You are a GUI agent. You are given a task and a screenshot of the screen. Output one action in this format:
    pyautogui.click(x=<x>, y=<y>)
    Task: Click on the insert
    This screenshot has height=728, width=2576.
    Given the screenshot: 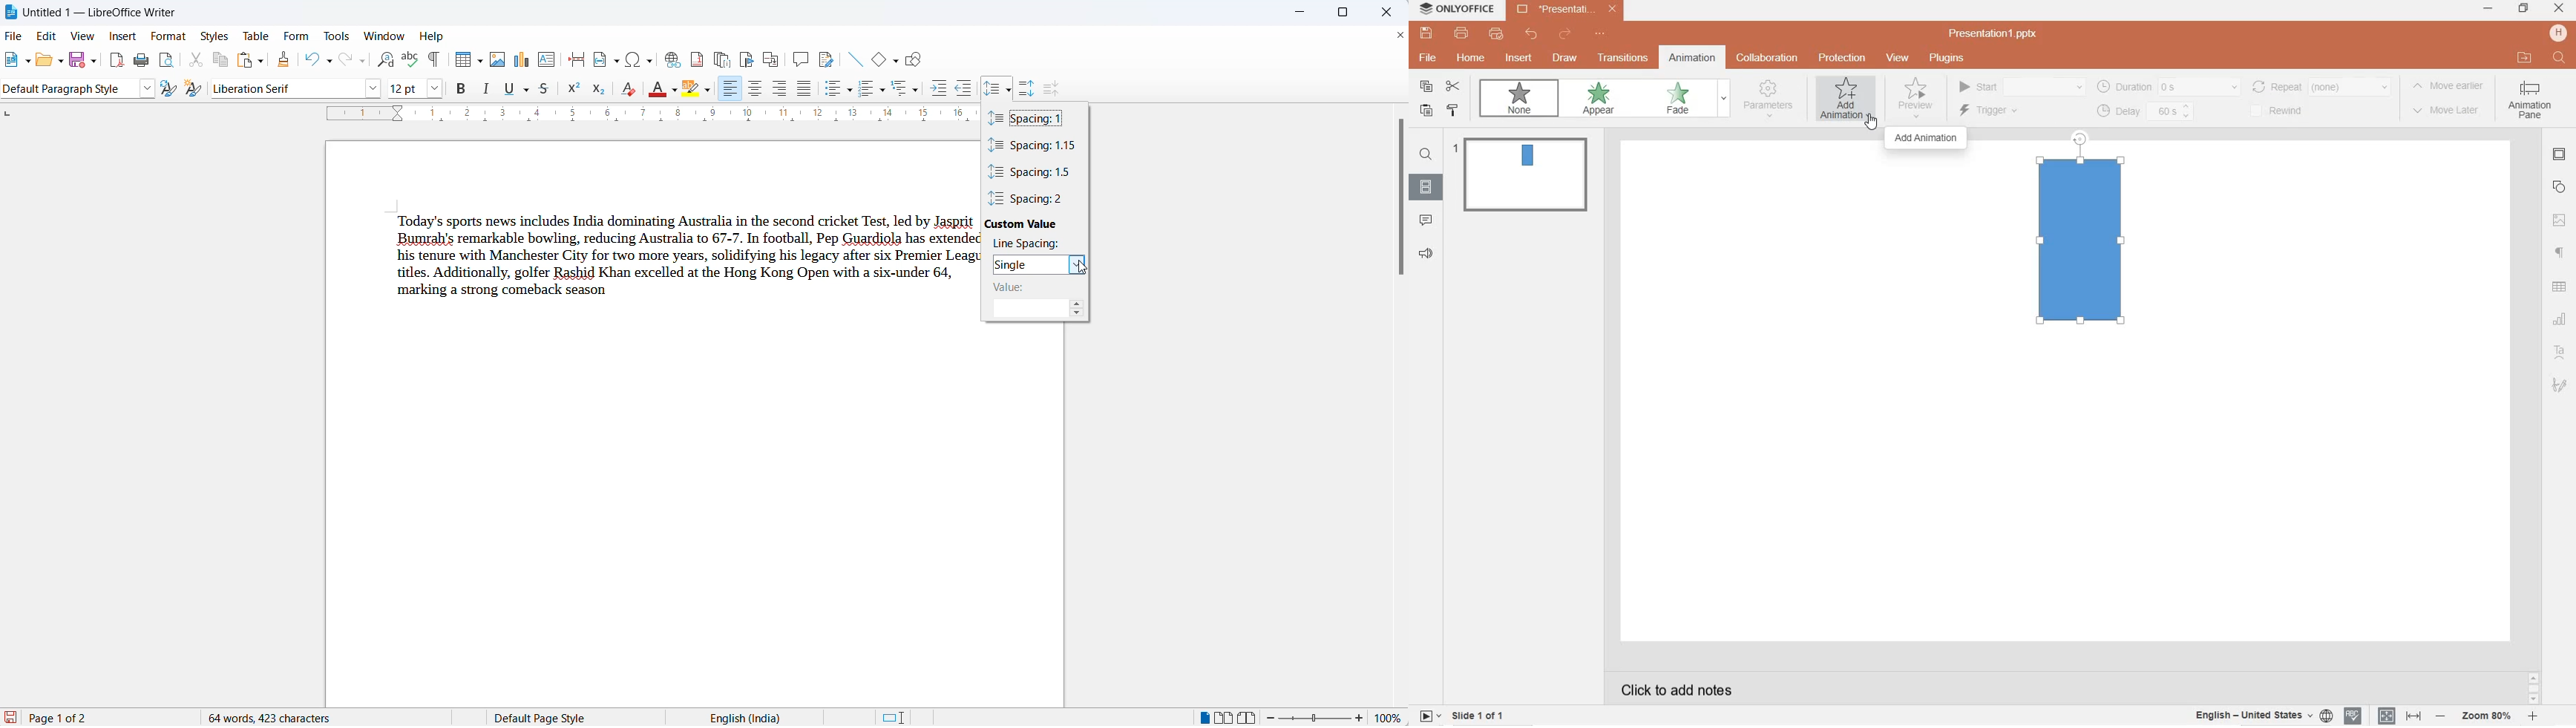 What is the action you would take?
    pyautogui.click(x=1521, y=62)
    